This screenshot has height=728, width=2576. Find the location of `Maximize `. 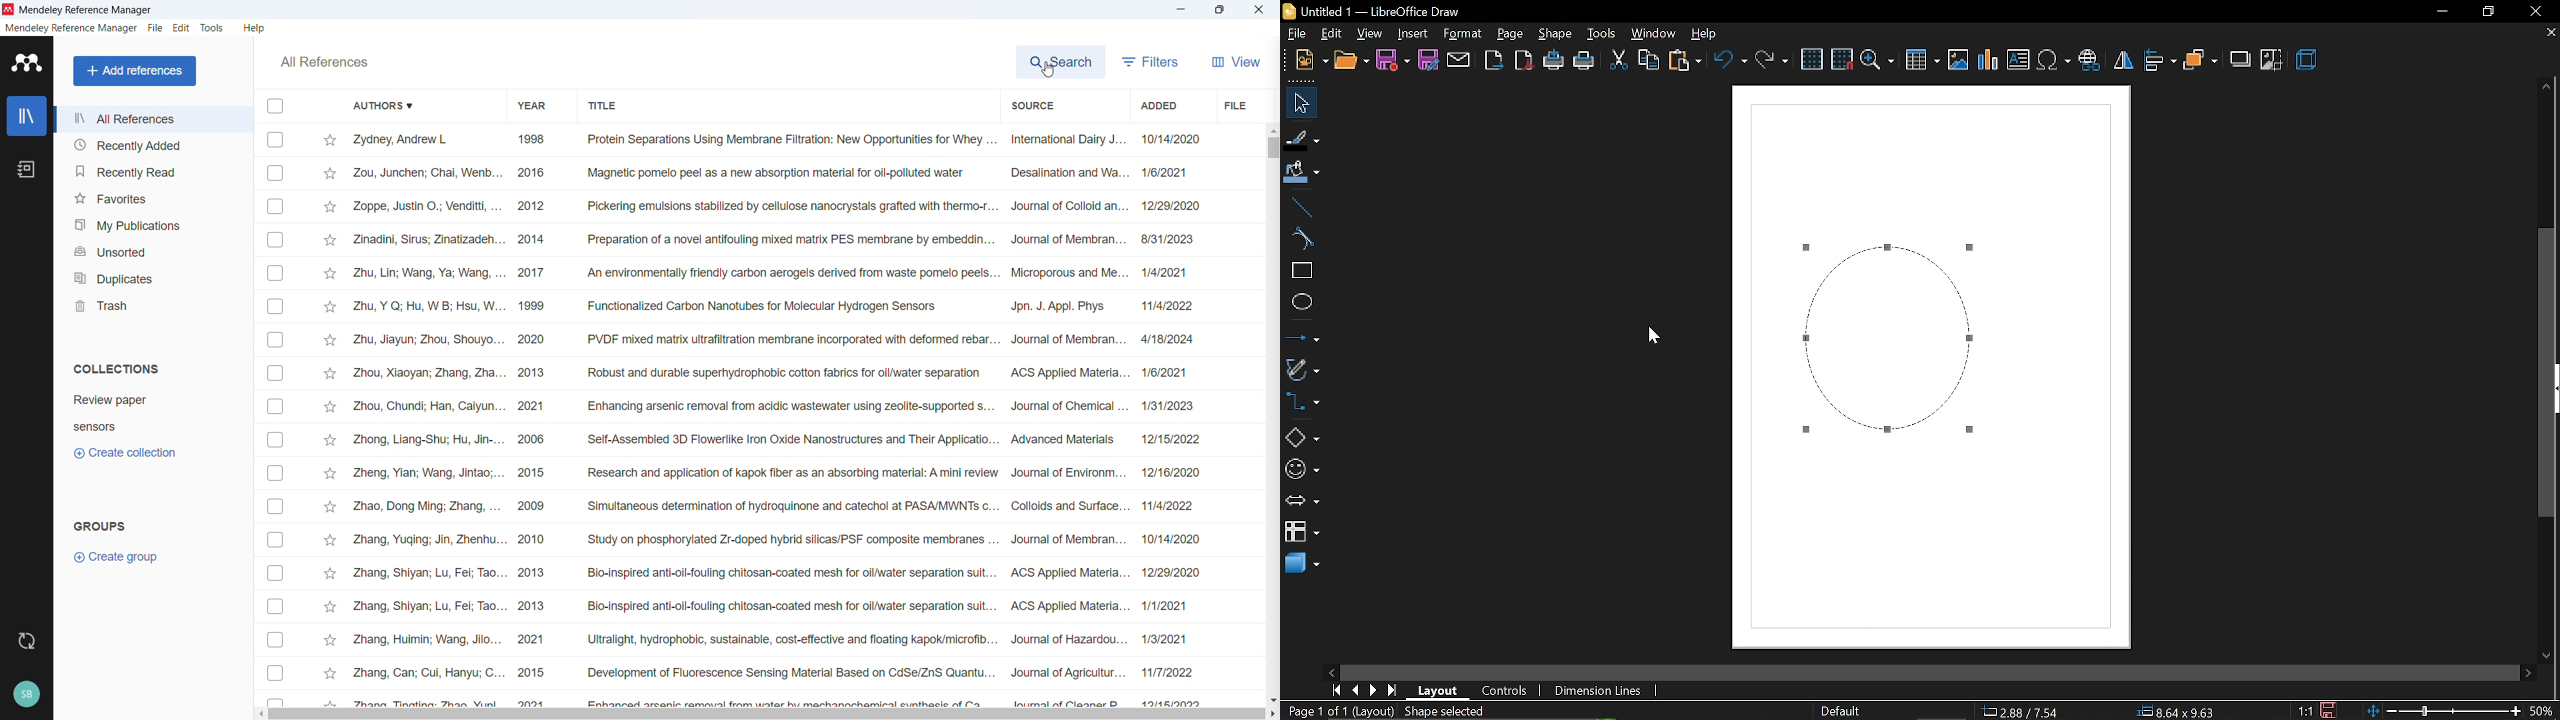

Maximize  is located at coordinates (1219, 10).